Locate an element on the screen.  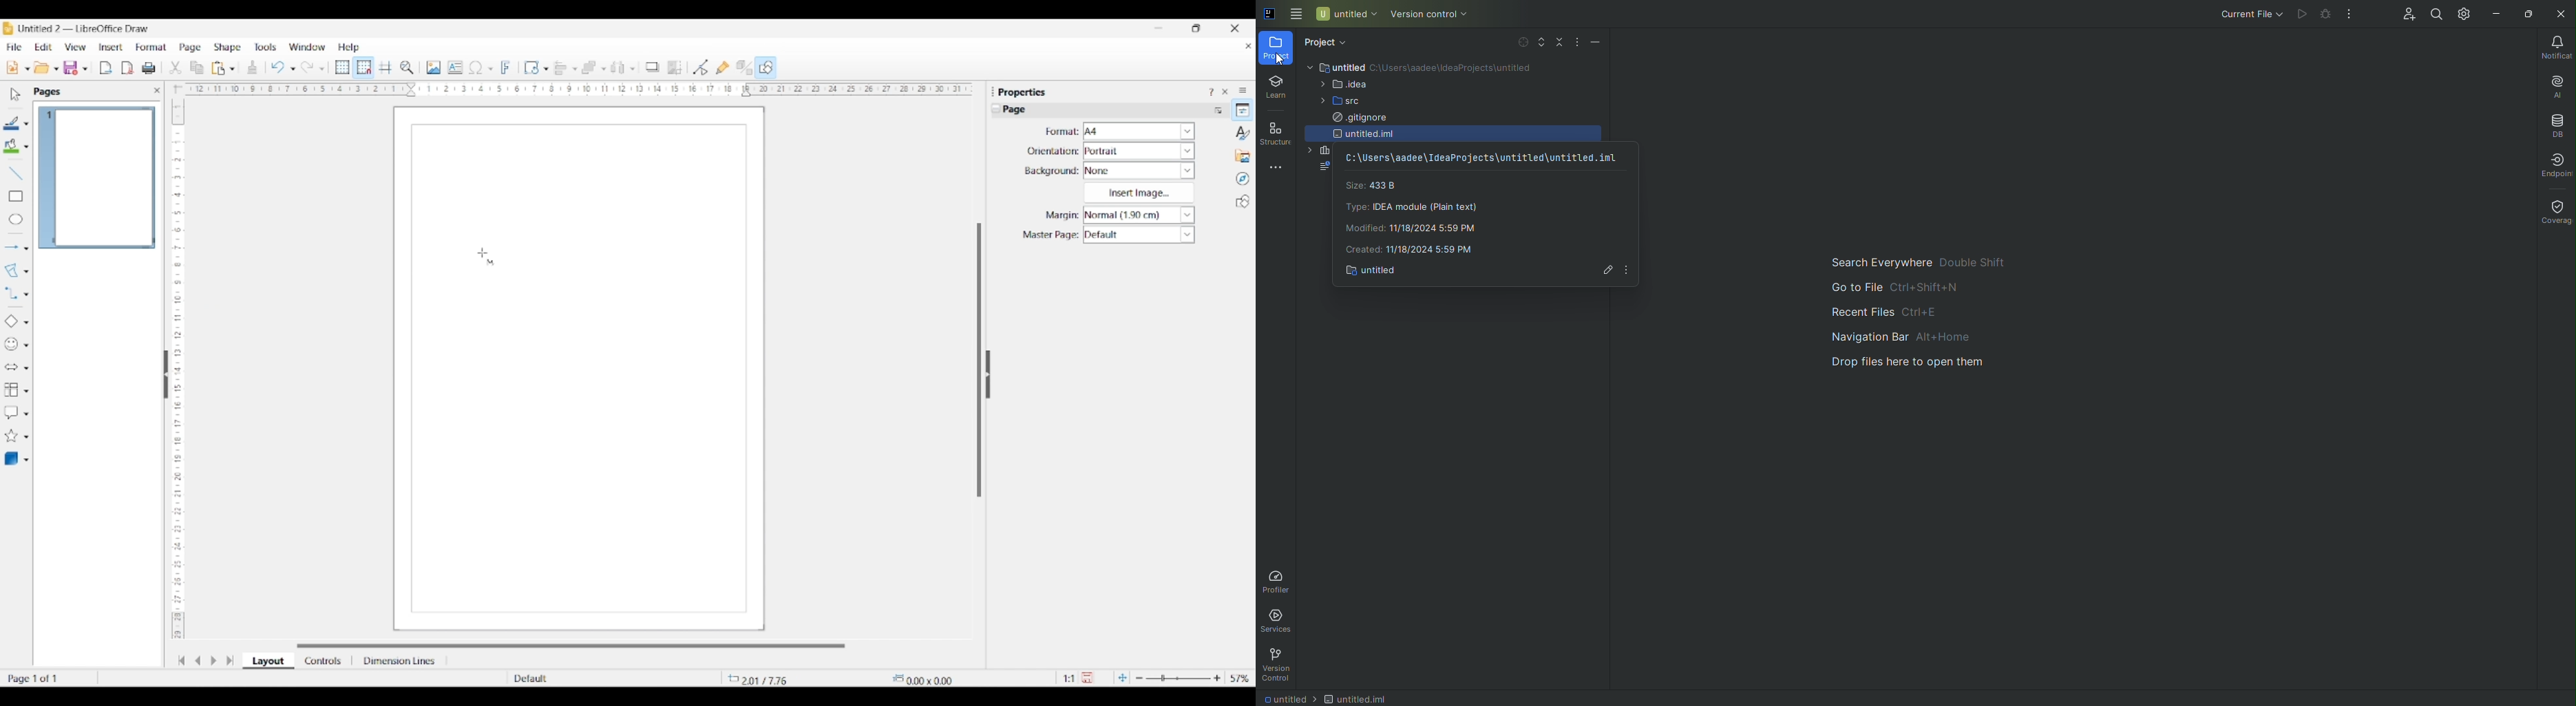
Navigator is located at coordinates (1243, 179).